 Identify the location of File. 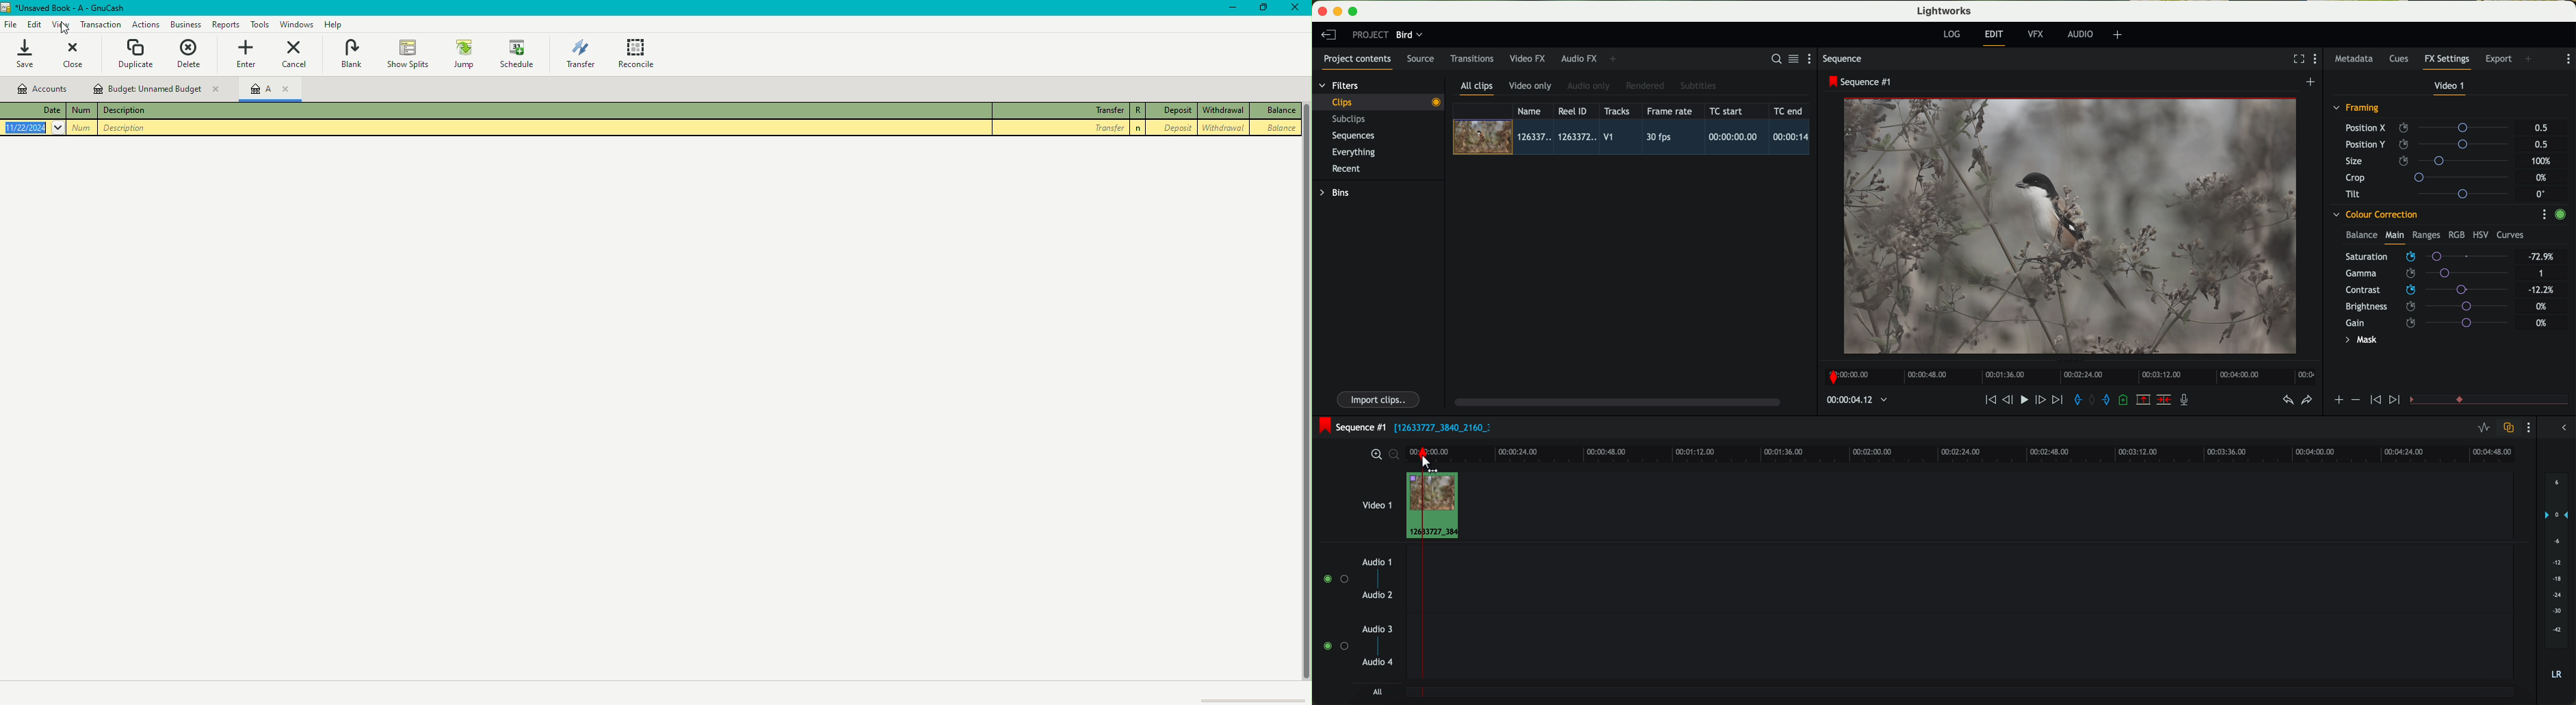
(10, 25).